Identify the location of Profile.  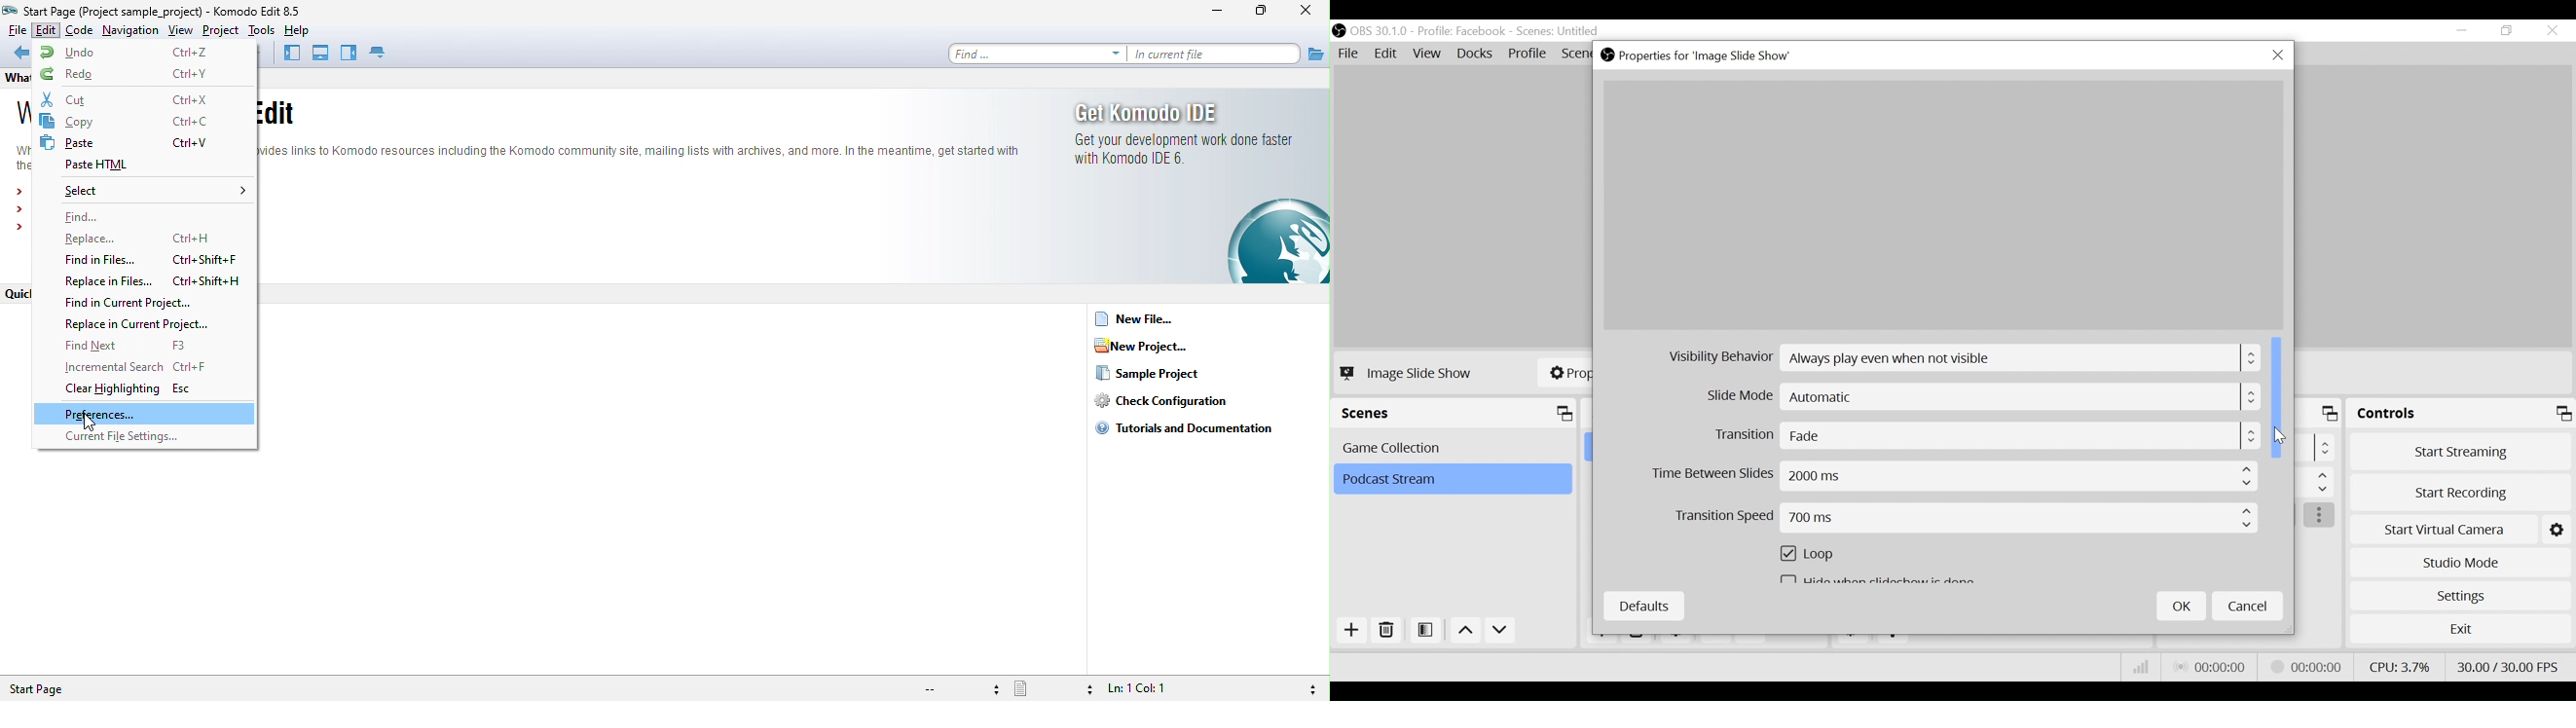
(1462, 31).